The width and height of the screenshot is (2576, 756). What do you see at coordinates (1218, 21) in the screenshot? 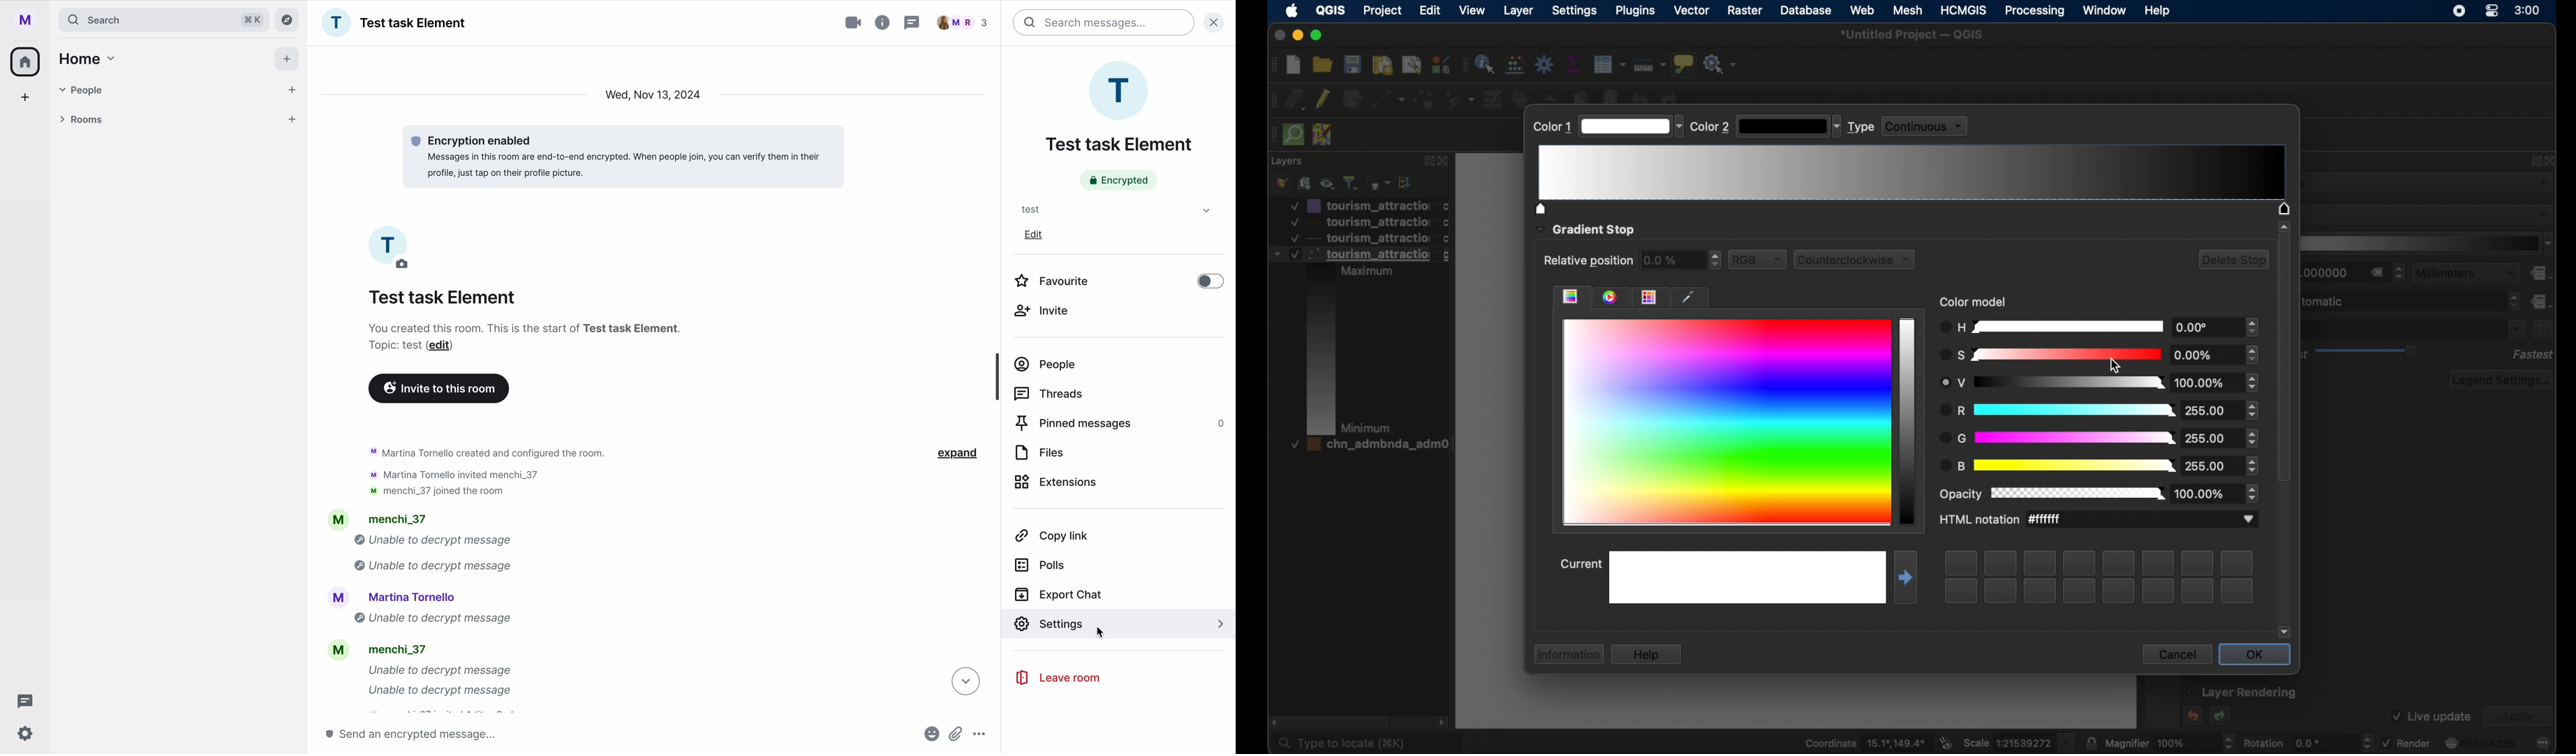
I see `close` at bounding box center [1218, 21].